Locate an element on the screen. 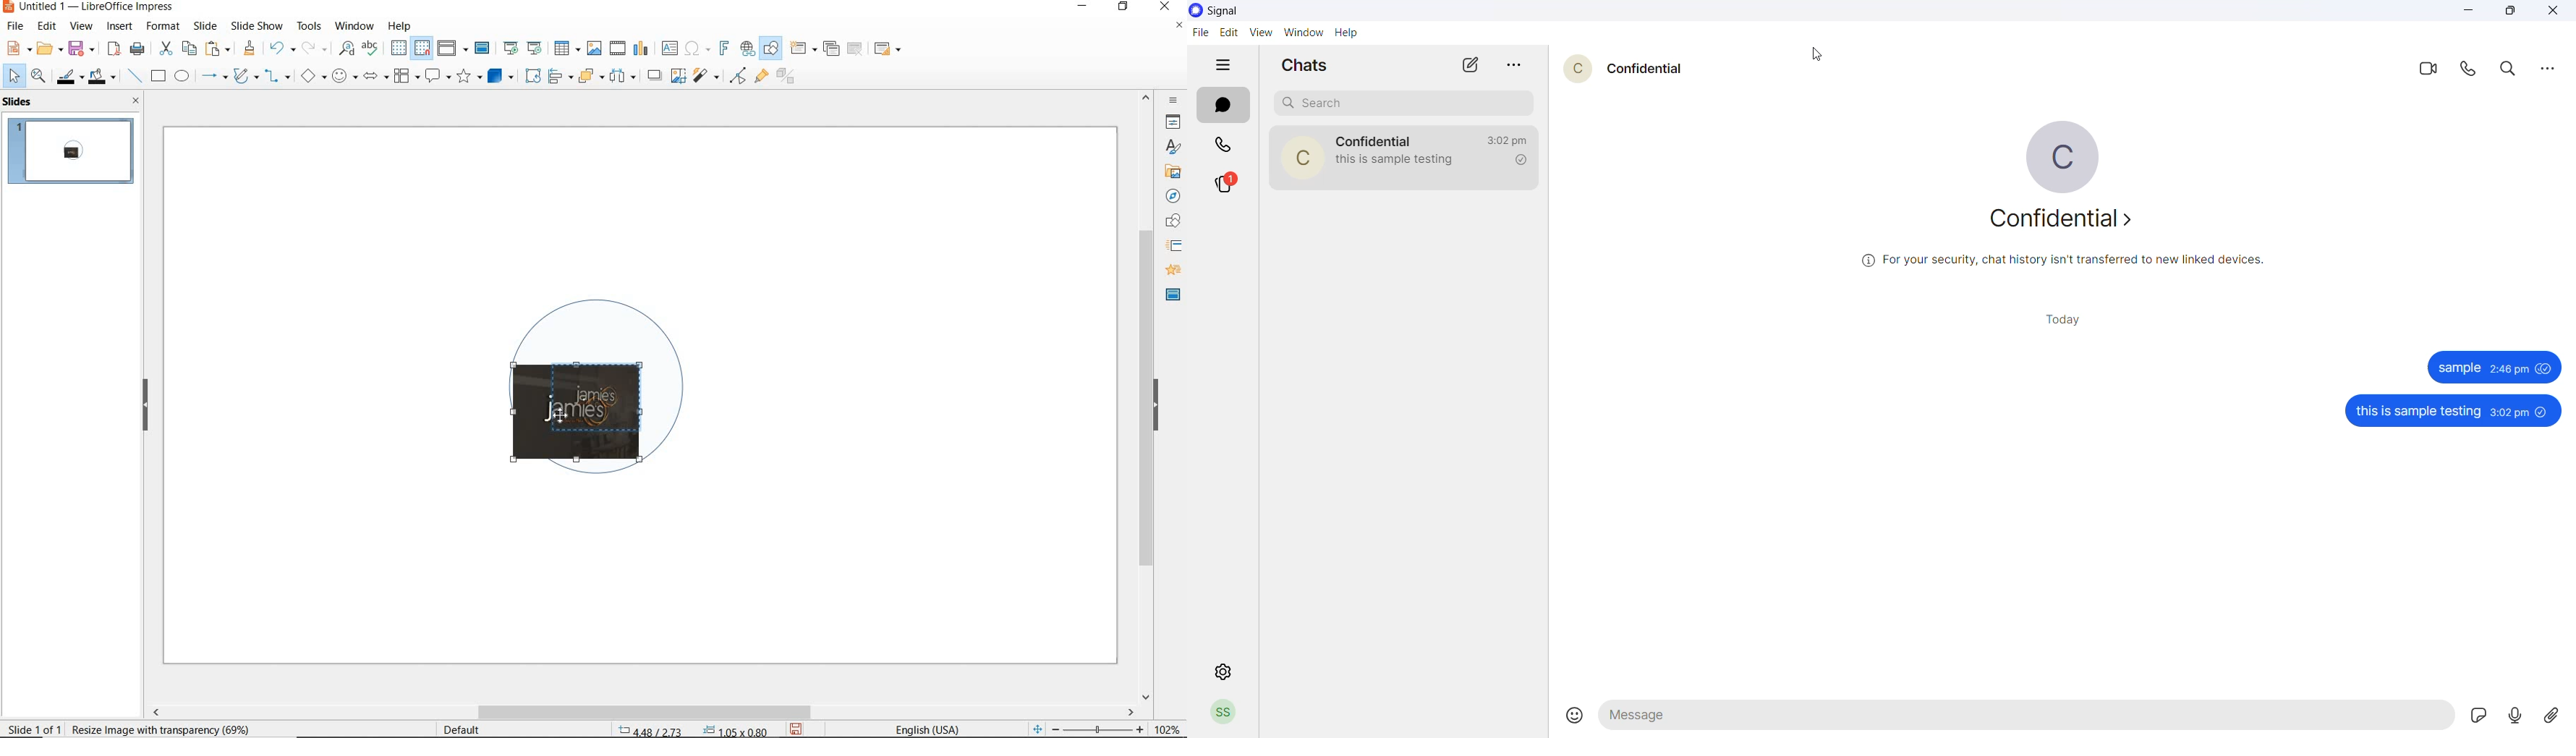 This screenshot has height=756, width=2576. show gluepoint functions is located at coordinates (758, 77).